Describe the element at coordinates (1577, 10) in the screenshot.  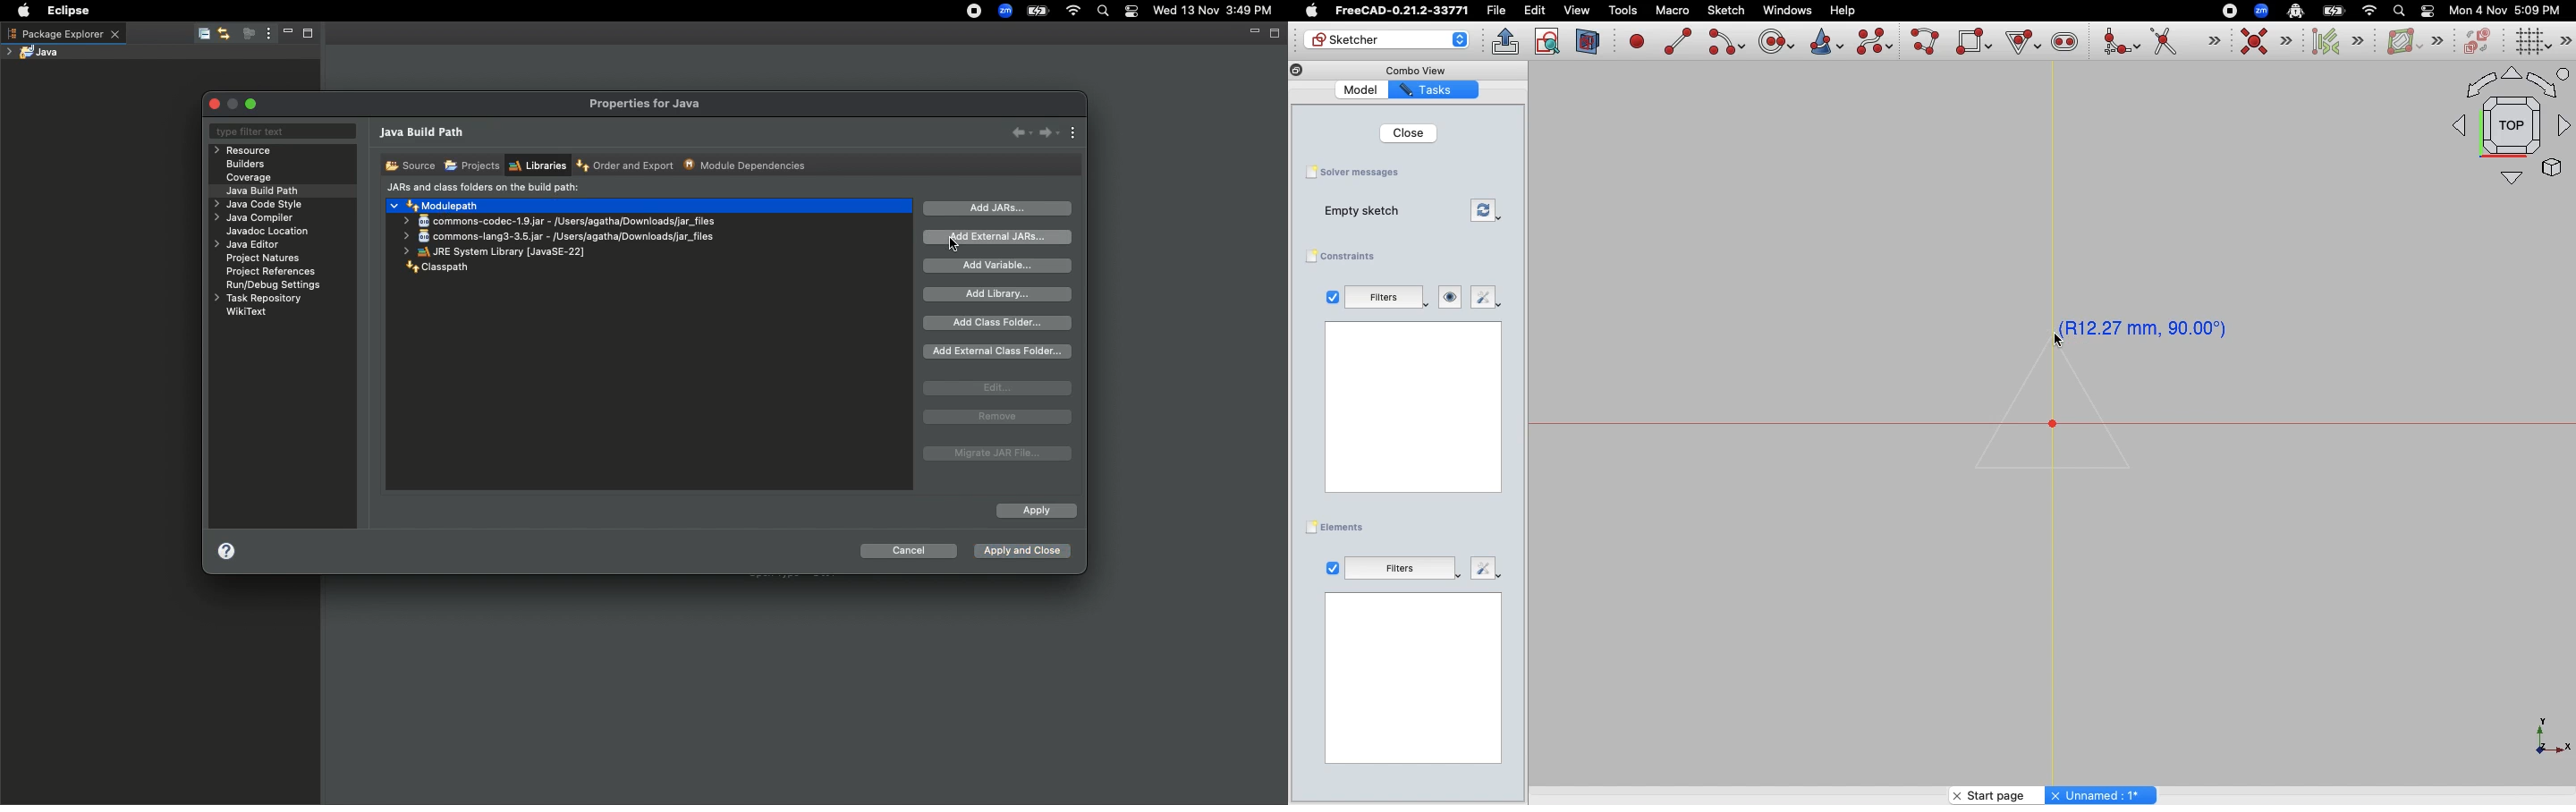
I see `view` at that location.